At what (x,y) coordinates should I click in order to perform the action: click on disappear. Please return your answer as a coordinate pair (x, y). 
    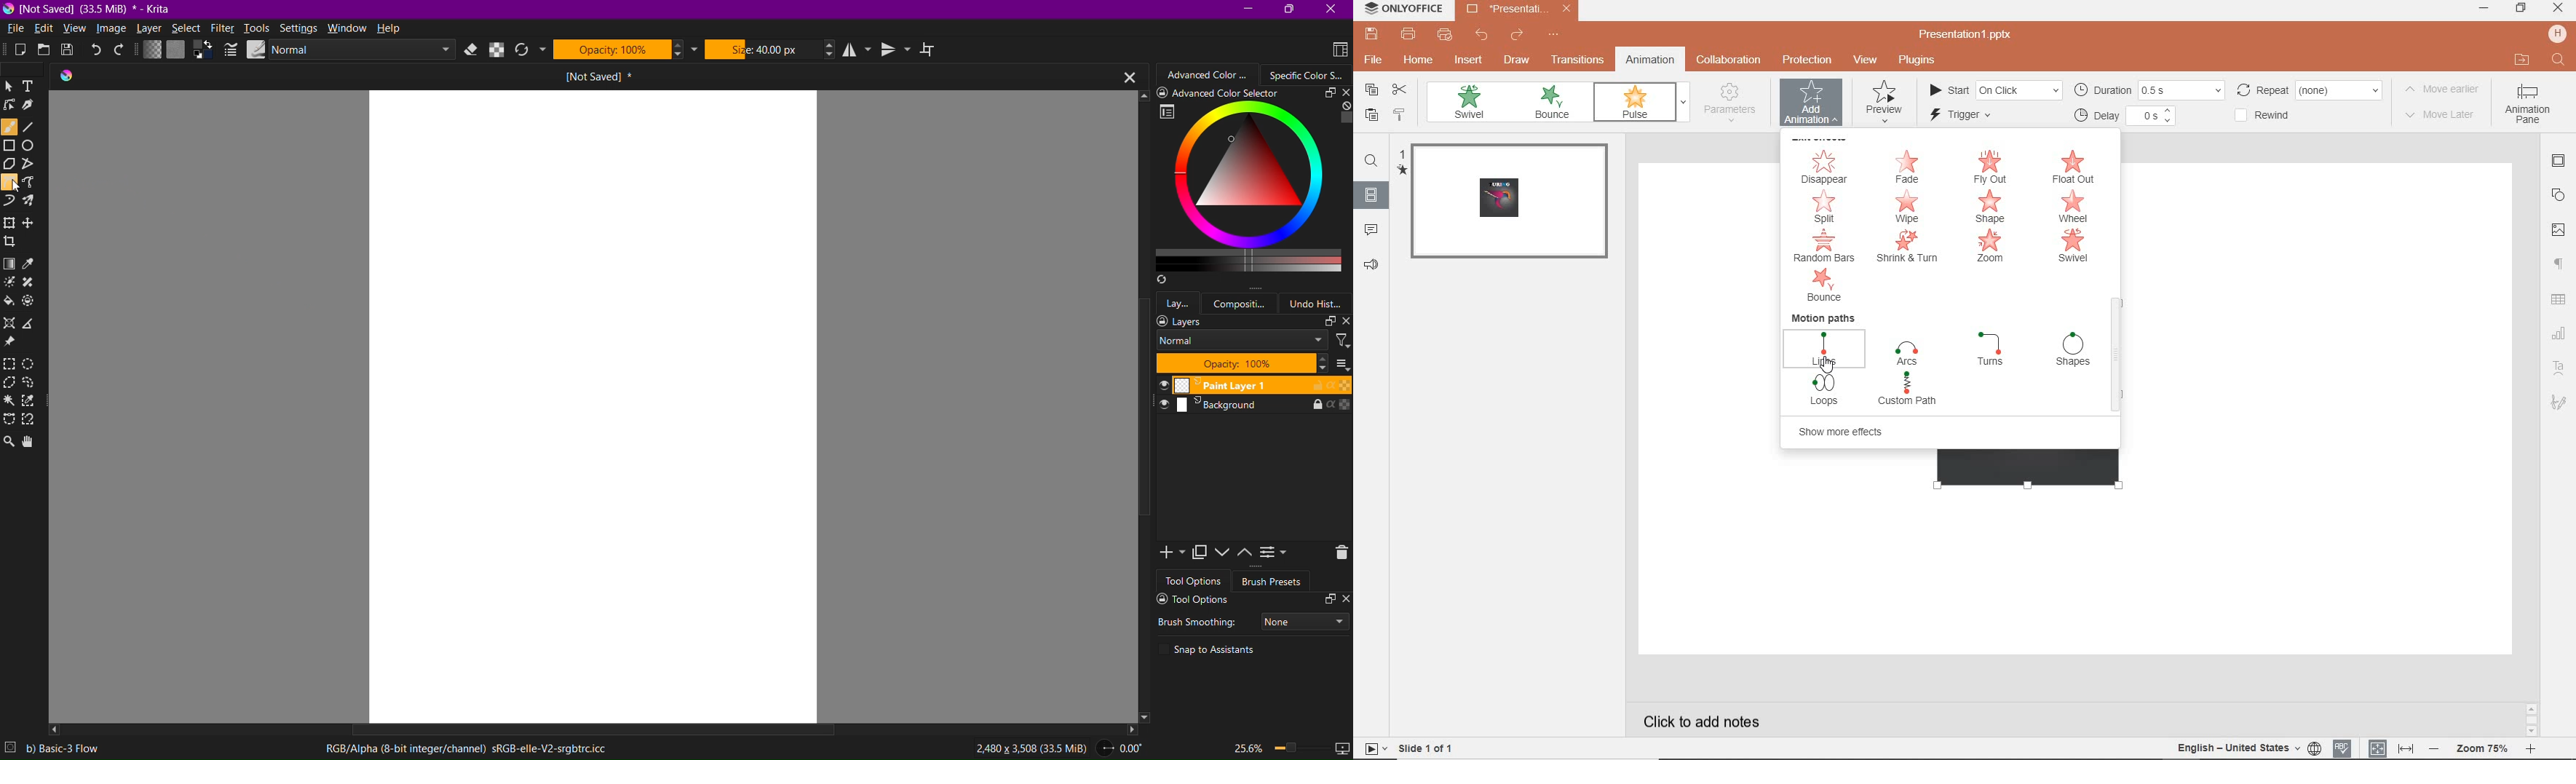
    Looking at the image, I should click on (1823, 167).